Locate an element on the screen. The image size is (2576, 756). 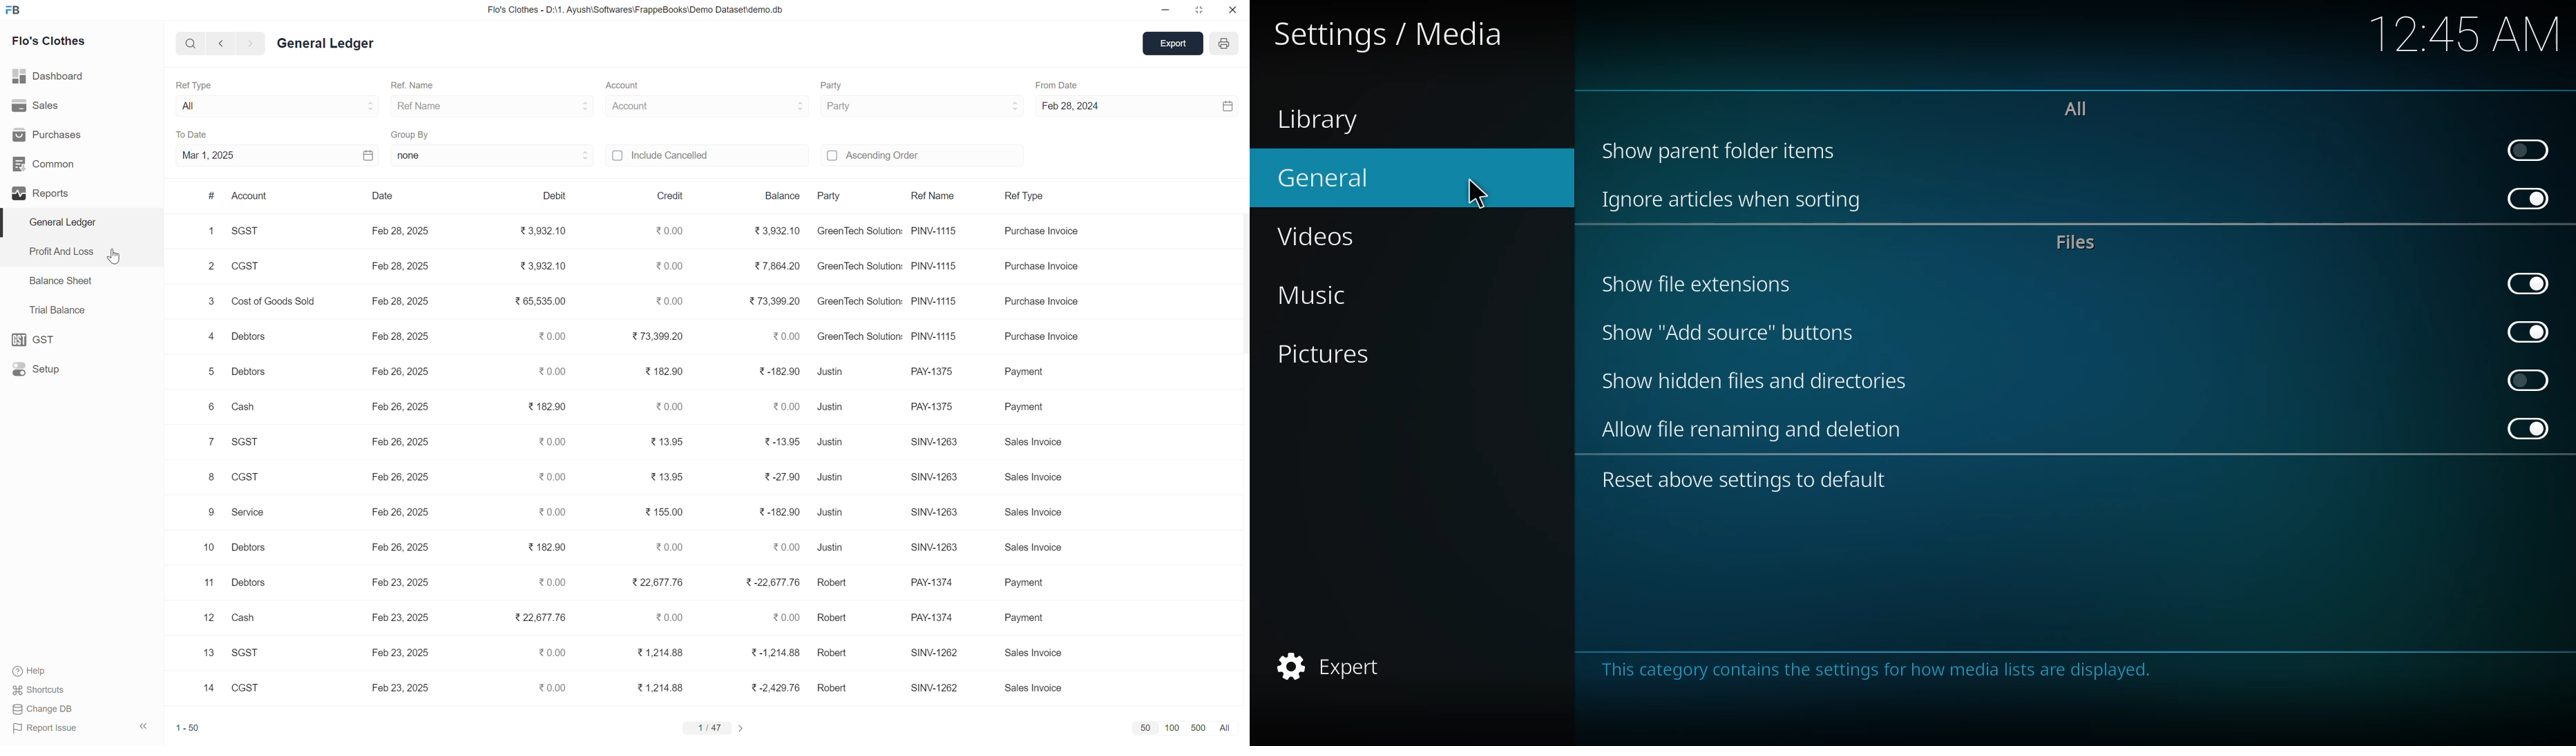
Ref. Name is located at coordinates (419, 83).